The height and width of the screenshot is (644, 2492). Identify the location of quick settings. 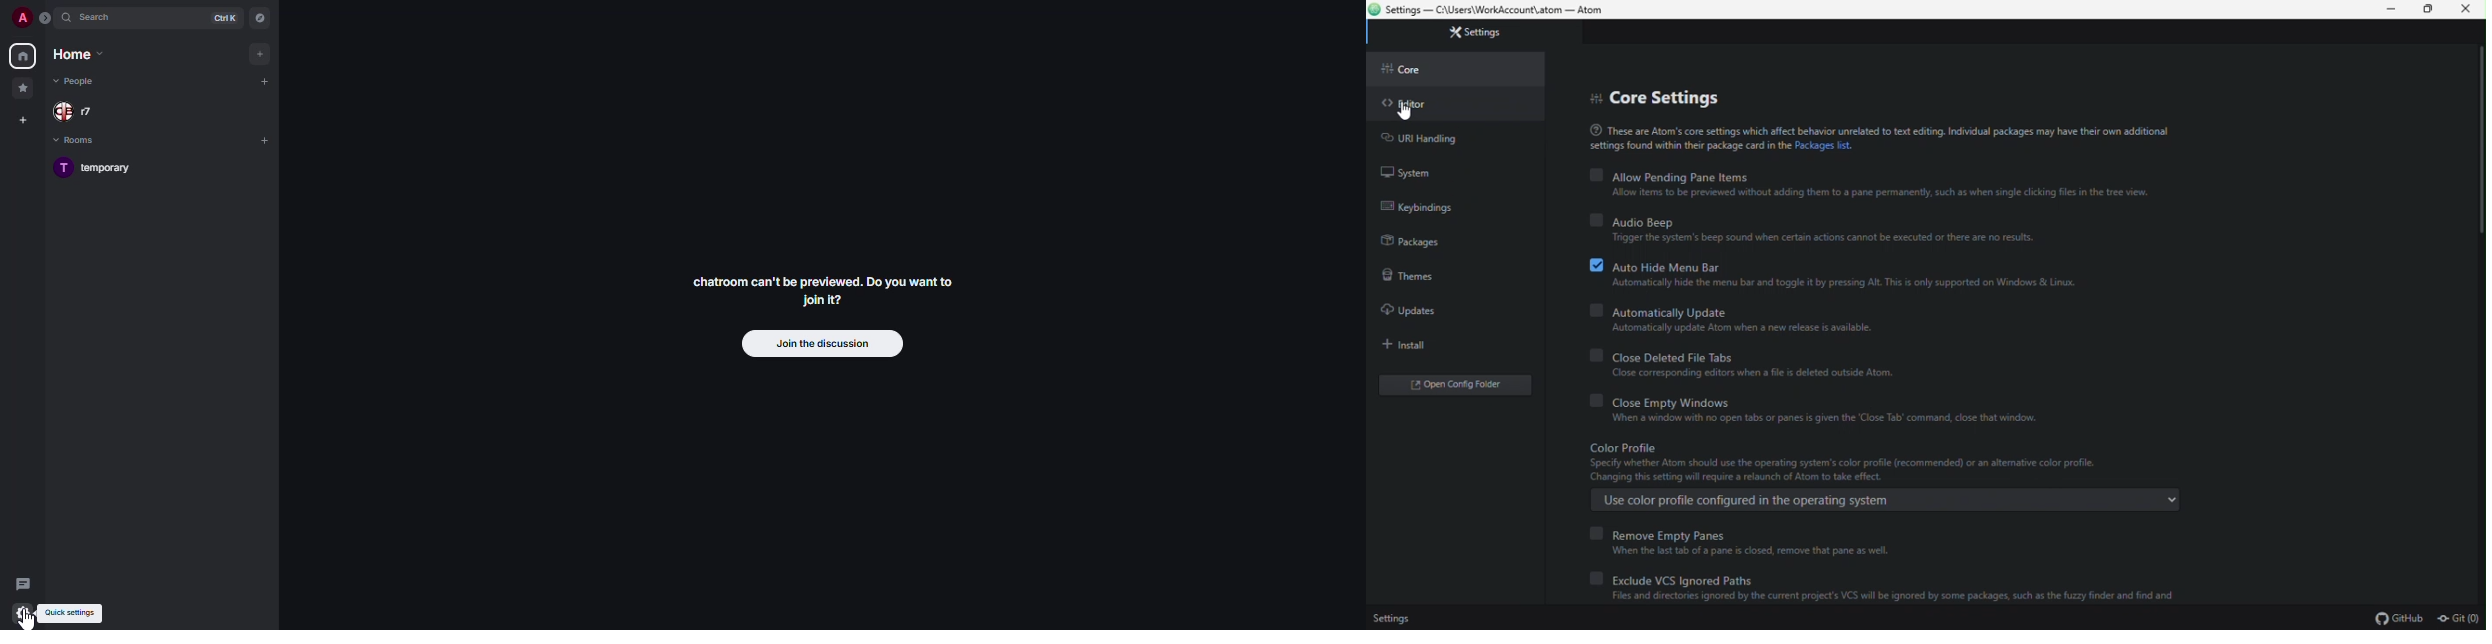
(74, 613).